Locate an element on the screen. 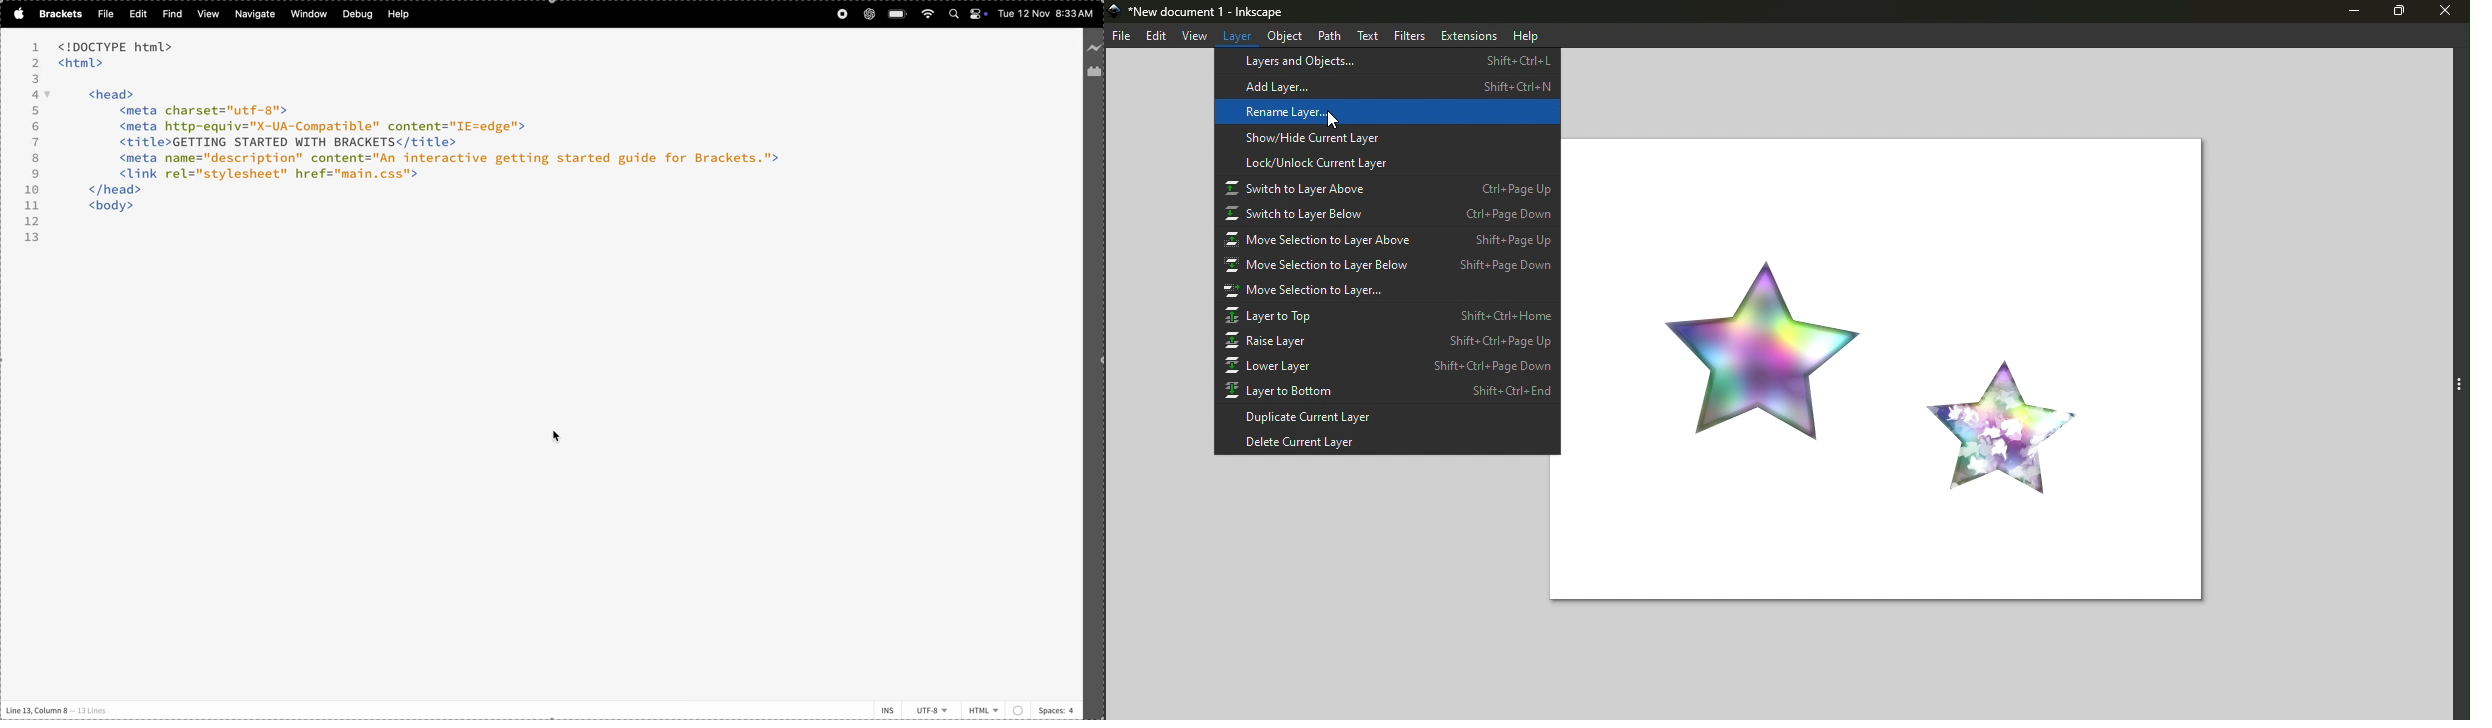 Image resolution: width=2492 pixels, height=728 pixels. Delete current layer is located at coordinates (1384, 442).